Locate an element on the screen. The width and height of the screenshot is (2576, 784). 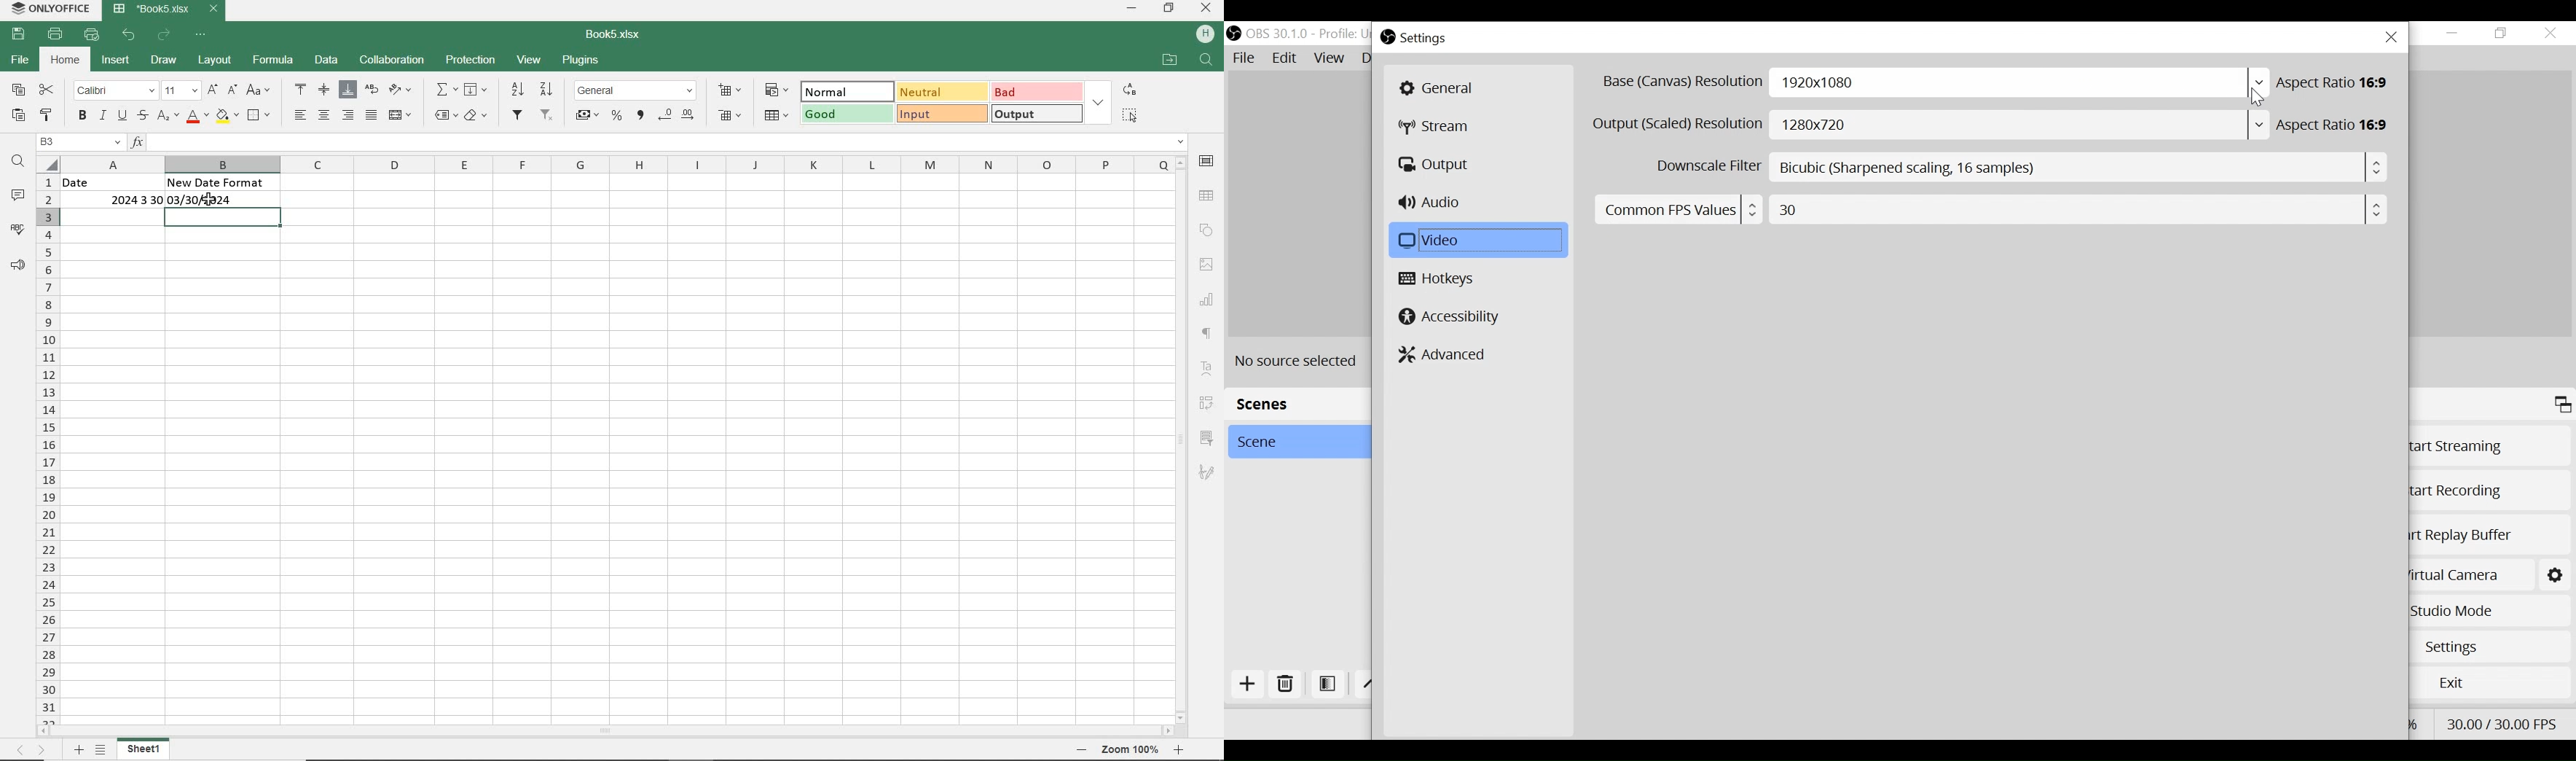
1920X 1080 is located at coordinates (2020, 83).